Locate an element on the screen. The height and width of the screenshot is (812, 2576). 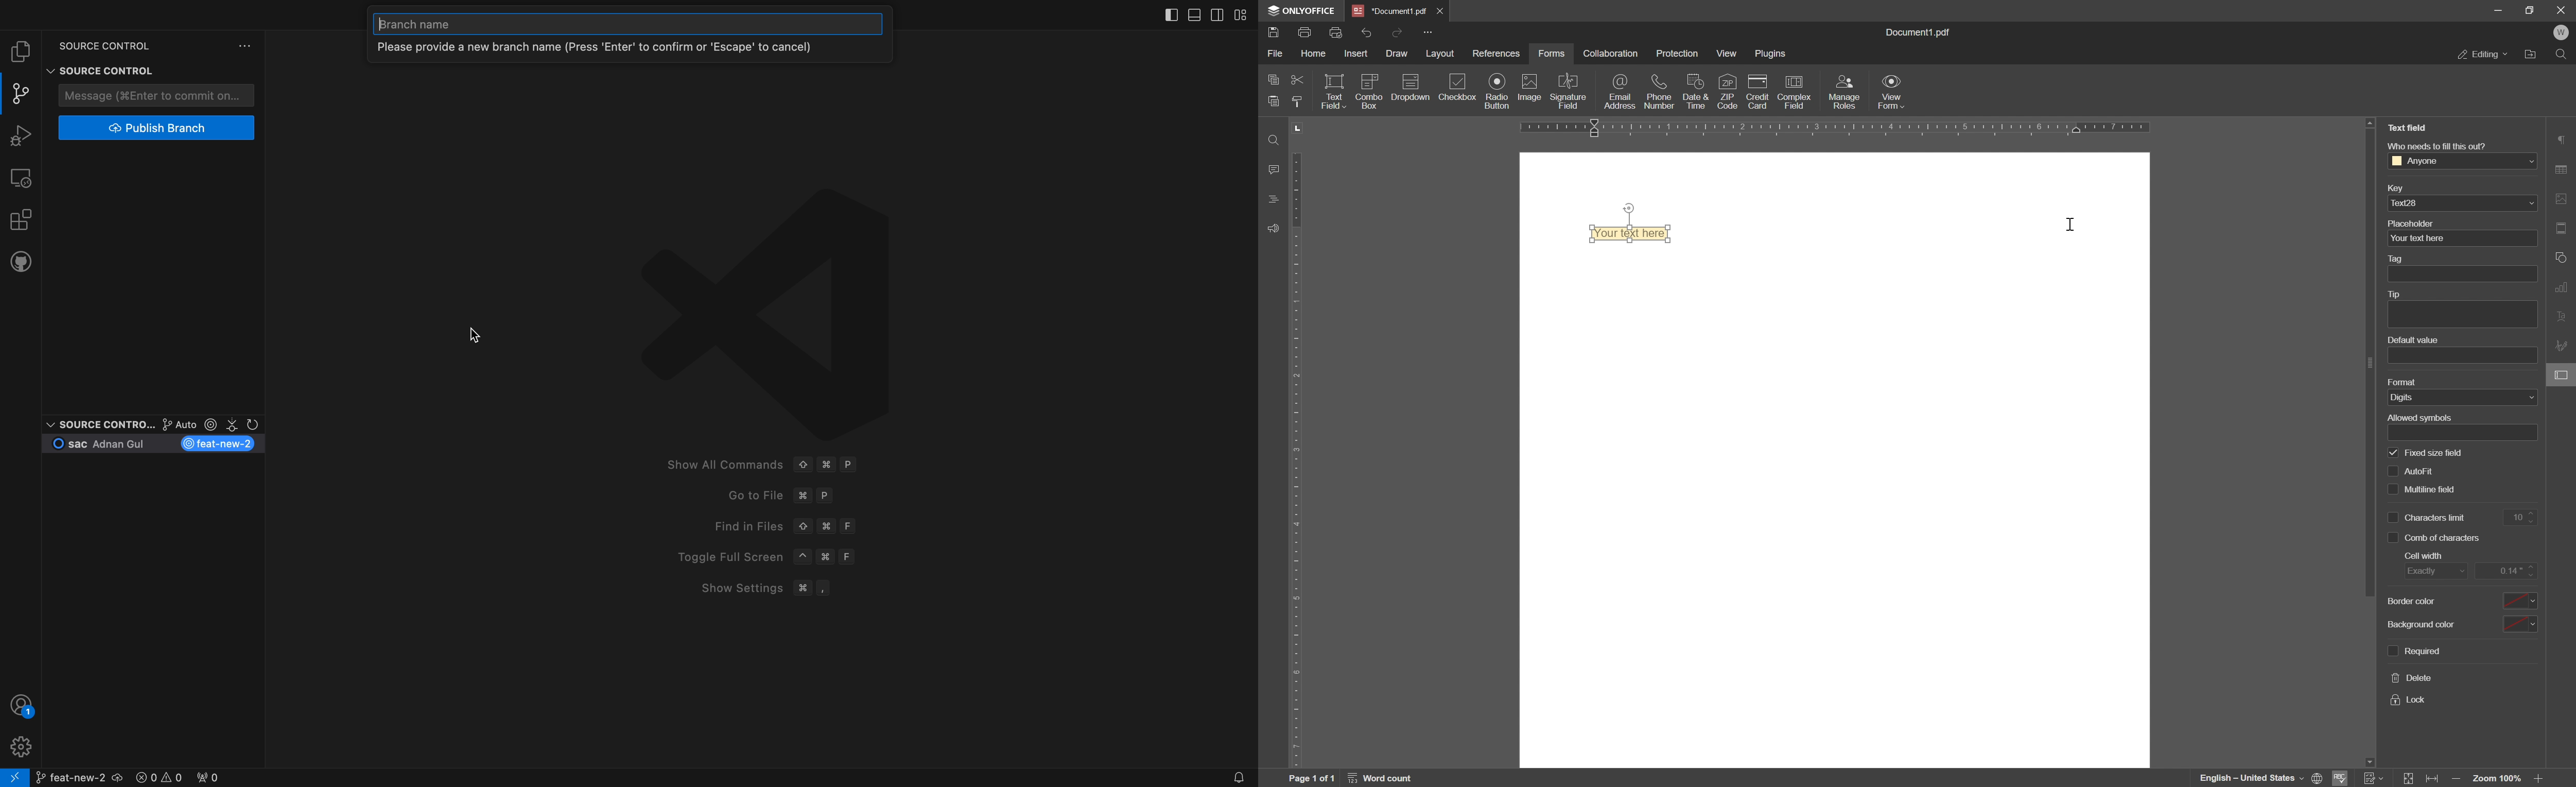
autofit is located at coordinates (2411, 472).